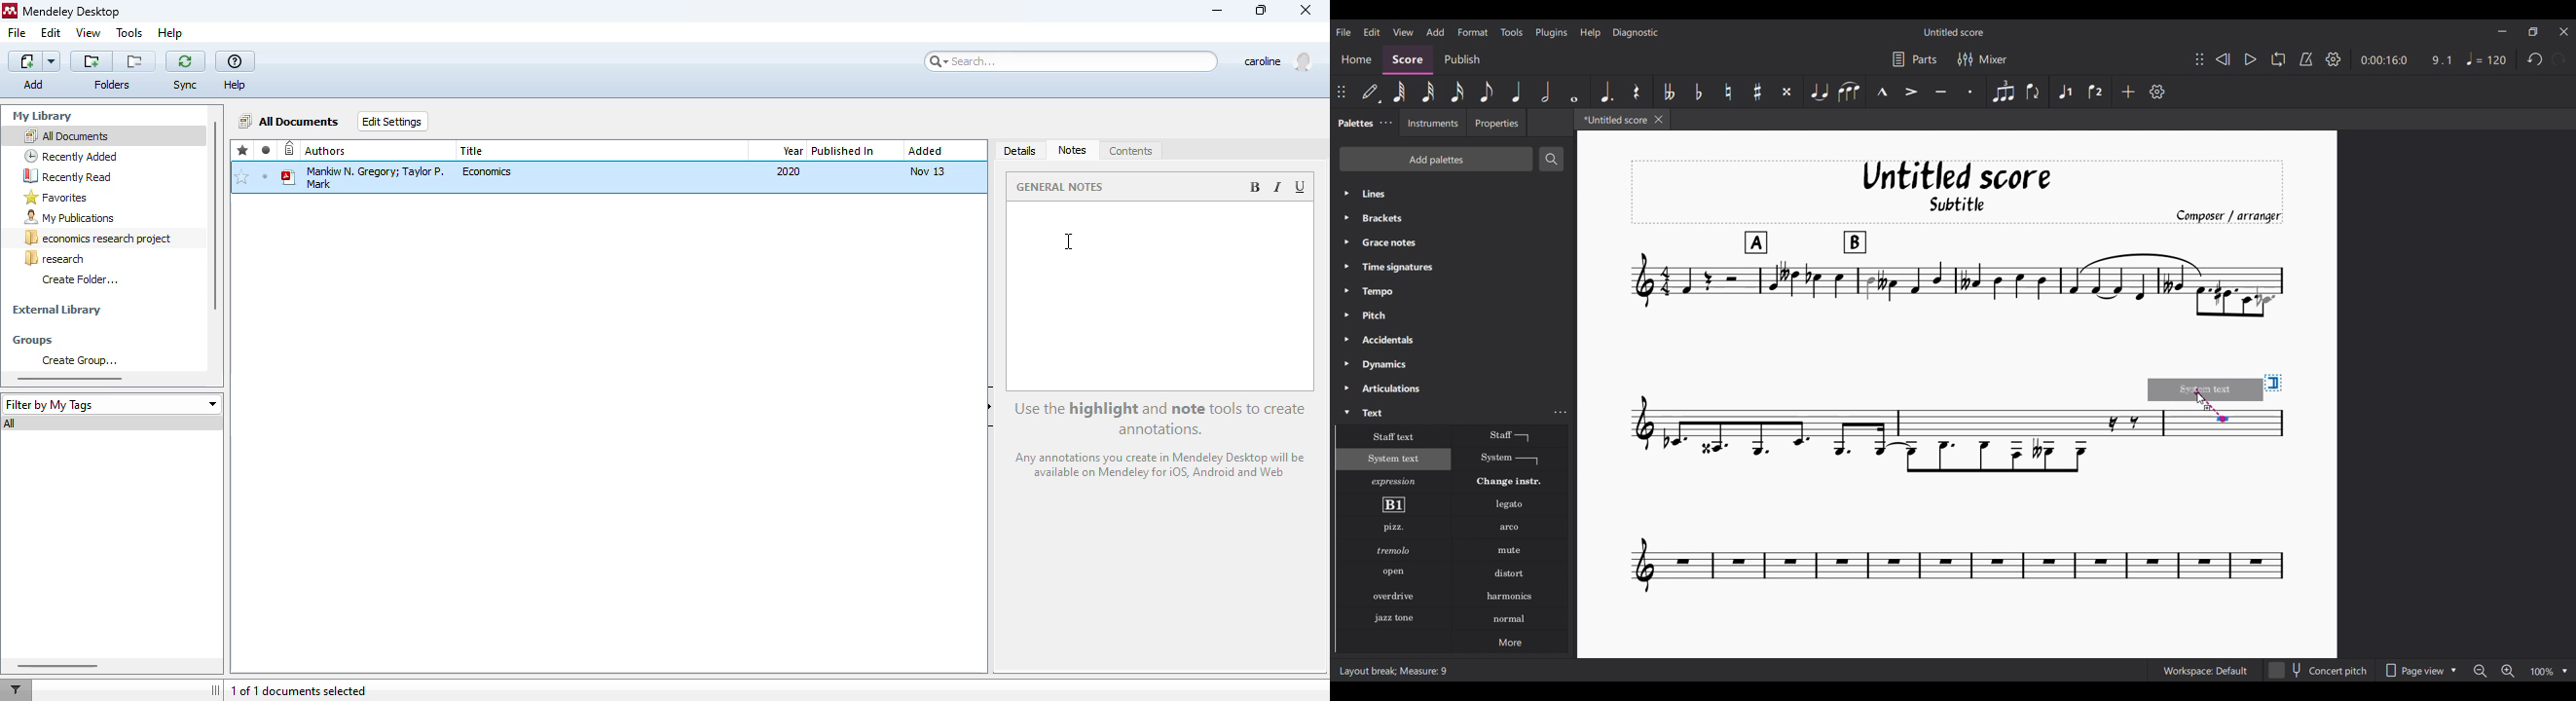  What do you see at coordinates (67, 175) in the screenshot?
I see `recently read` at bounding box center [67, 175].